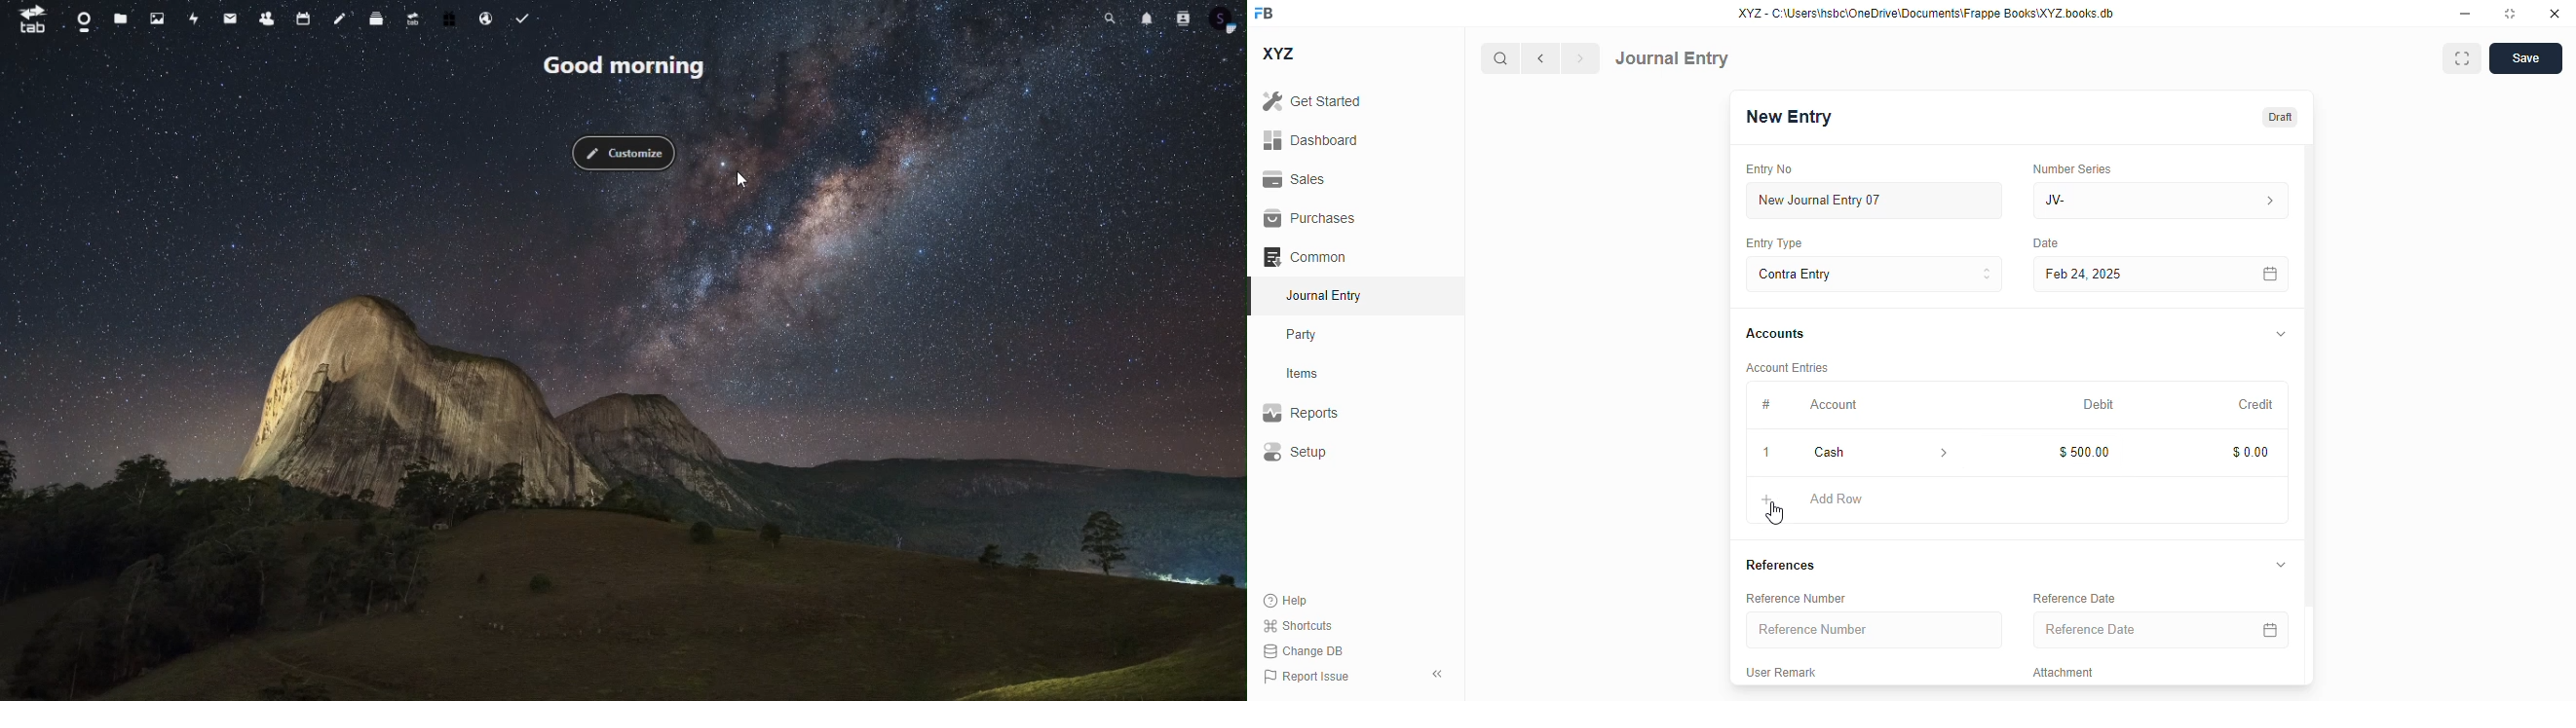  What do you see at coordinates (1303, 650) in the screenshot?
I see `change DB` at bounding box center [1303, 650].